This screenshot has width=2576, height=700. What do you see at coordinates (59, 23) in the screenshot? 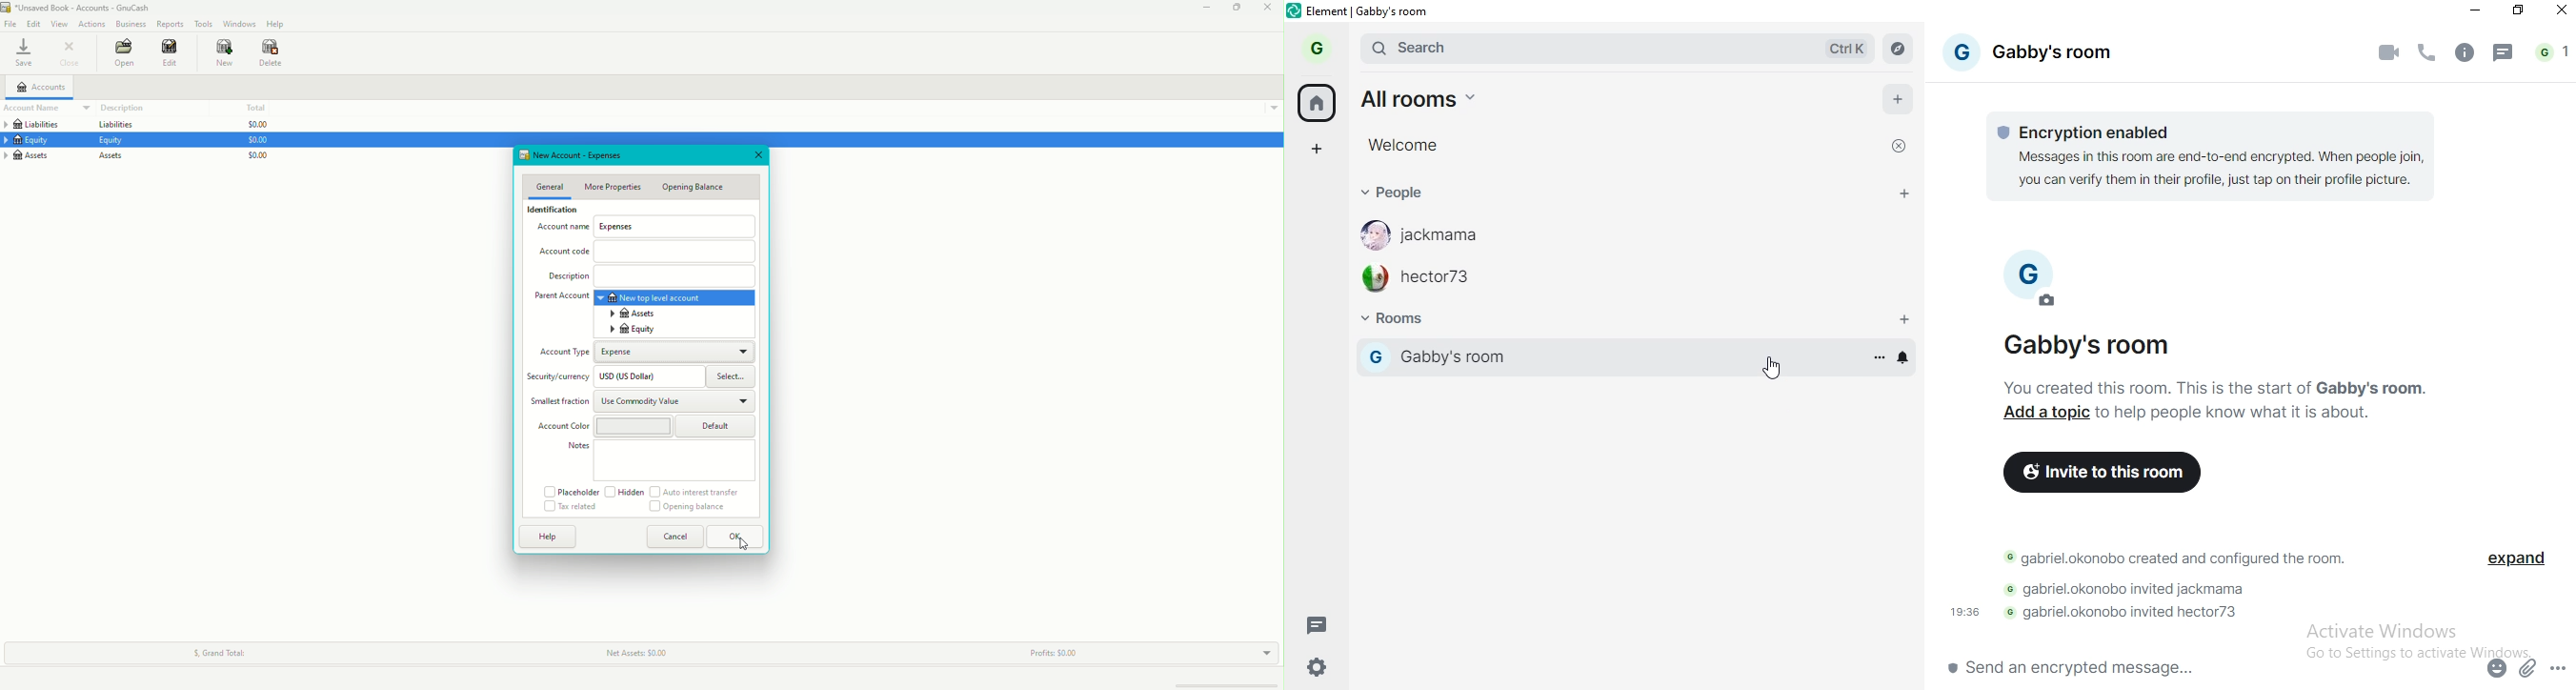
I see `View` at bounding box center [59, 23].